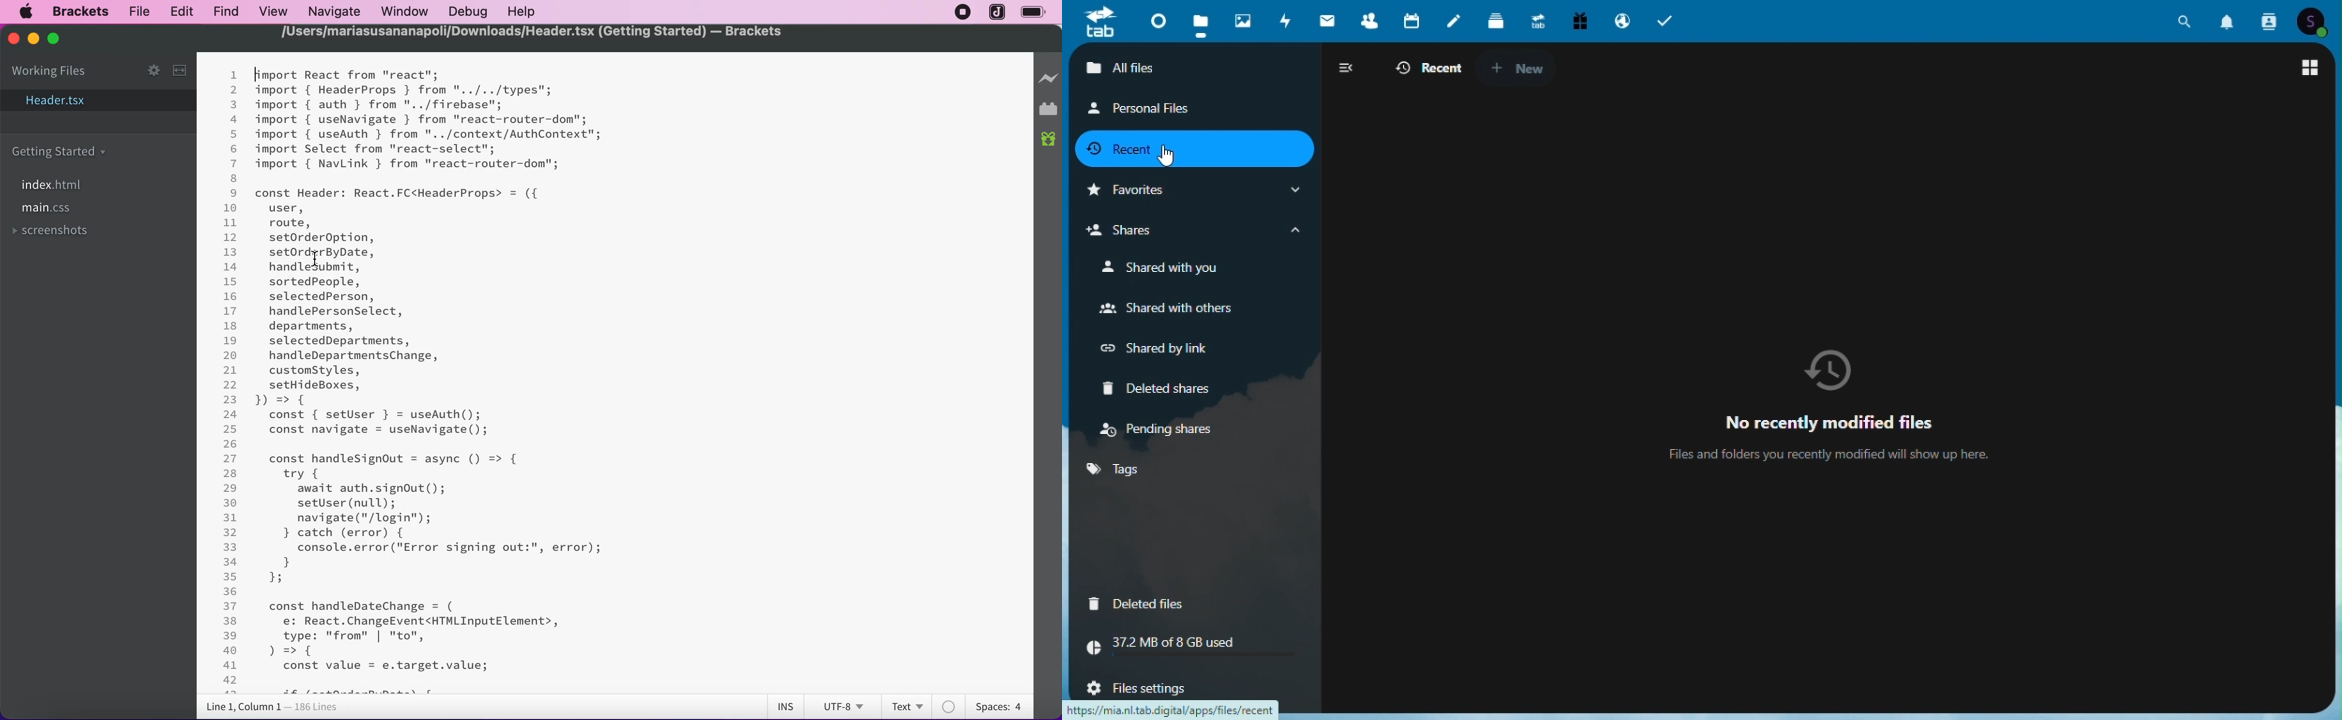 The height and width of the screenshot is (728, 2352). I want to click on cursor, so click(1165, 157).